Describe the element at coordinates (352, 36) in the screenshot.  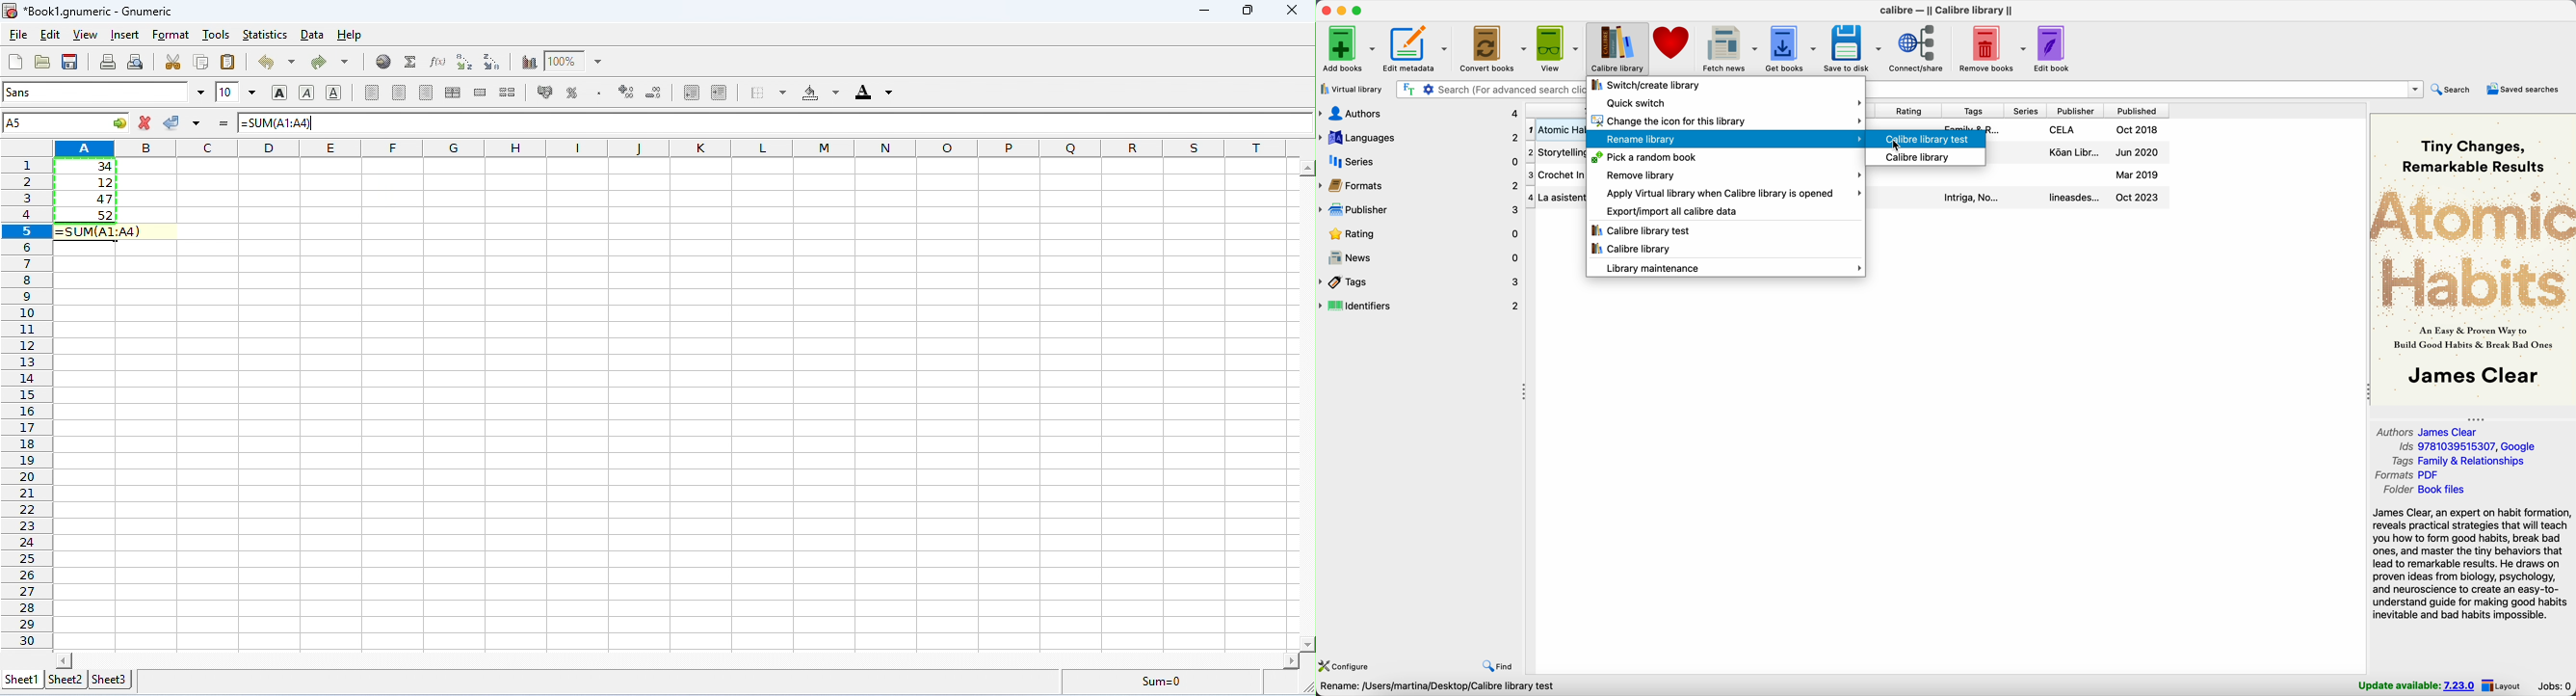
I see `help` at that location.